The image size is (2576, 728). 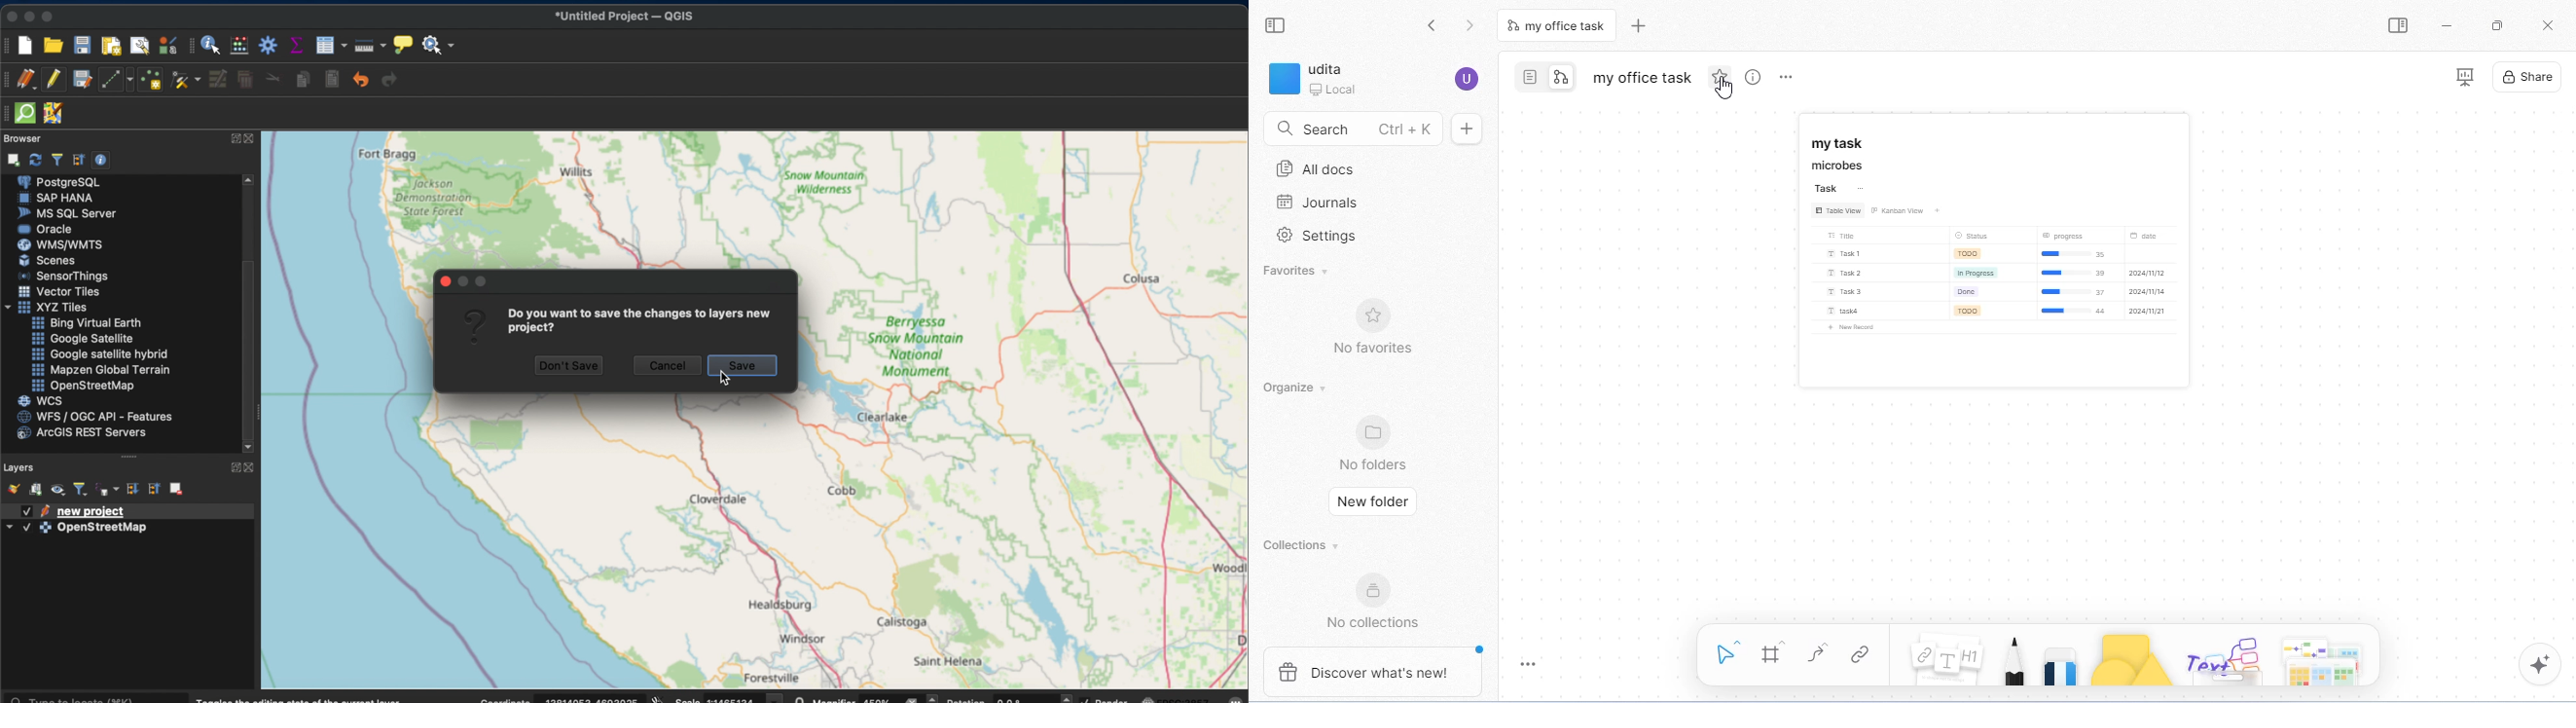 I want to click on drag handle, so click(x=8, y=115).